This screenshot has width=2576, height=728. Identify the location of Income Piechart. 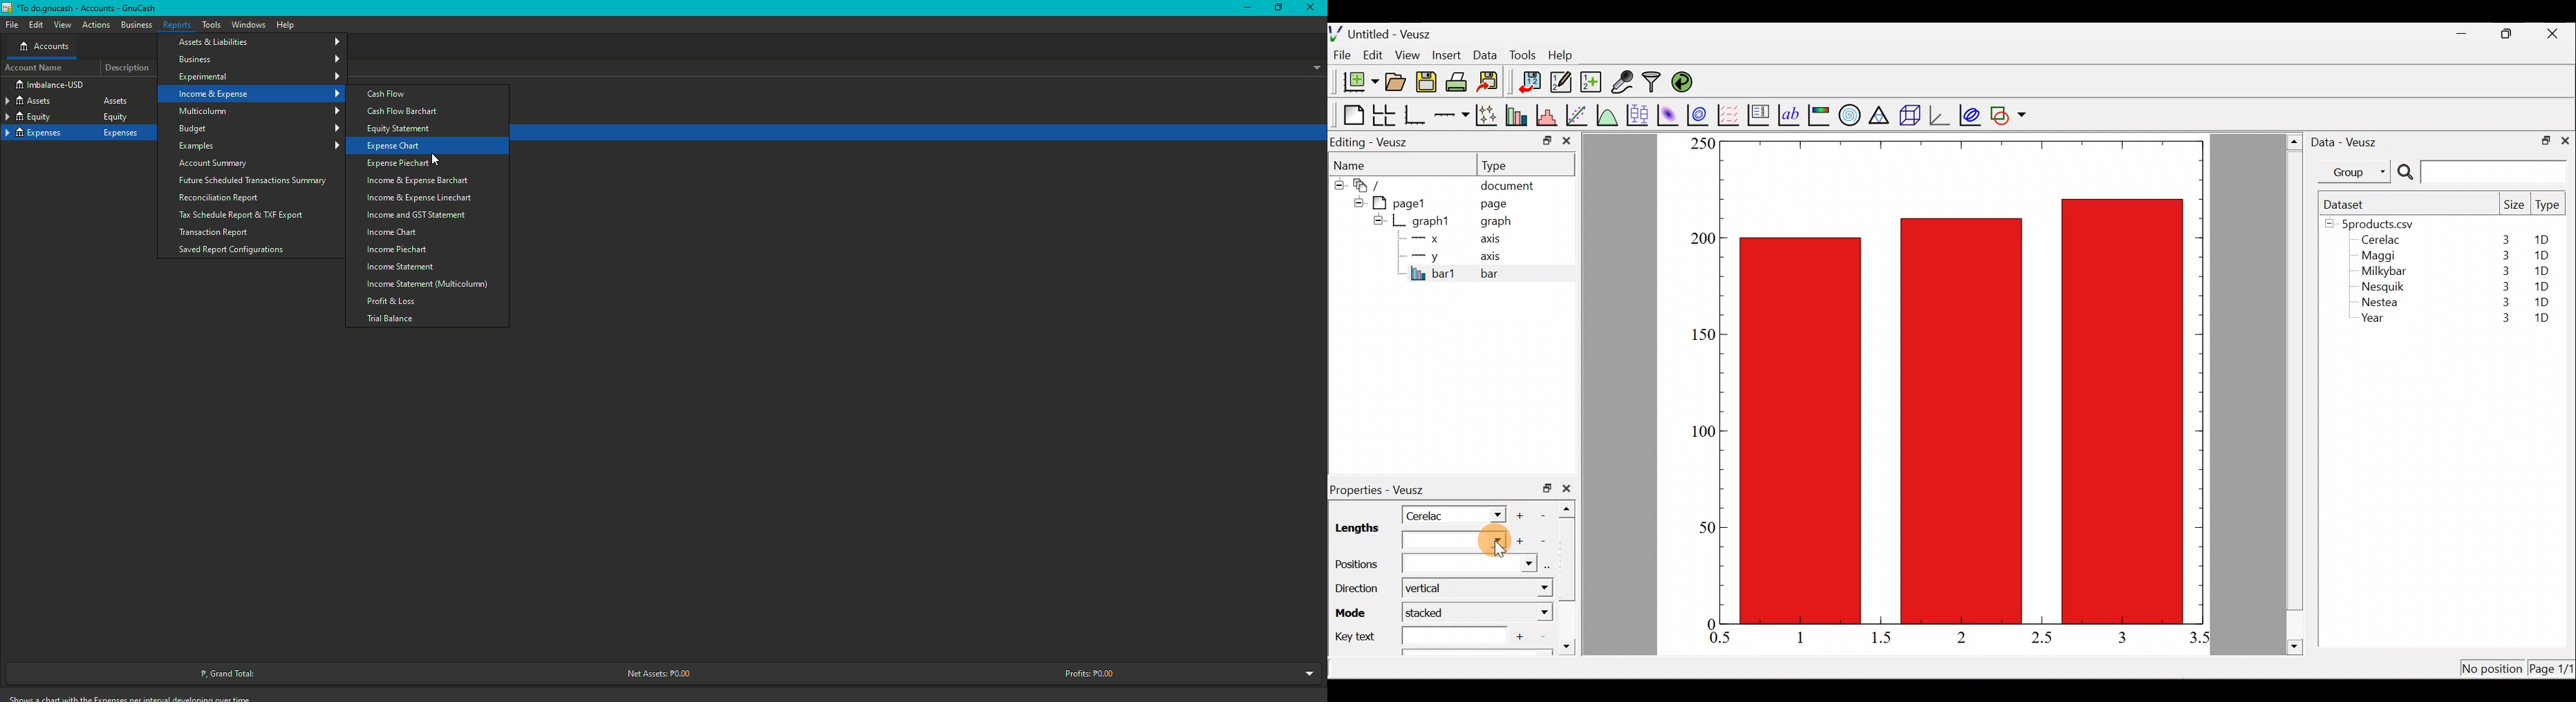
(397, 249).